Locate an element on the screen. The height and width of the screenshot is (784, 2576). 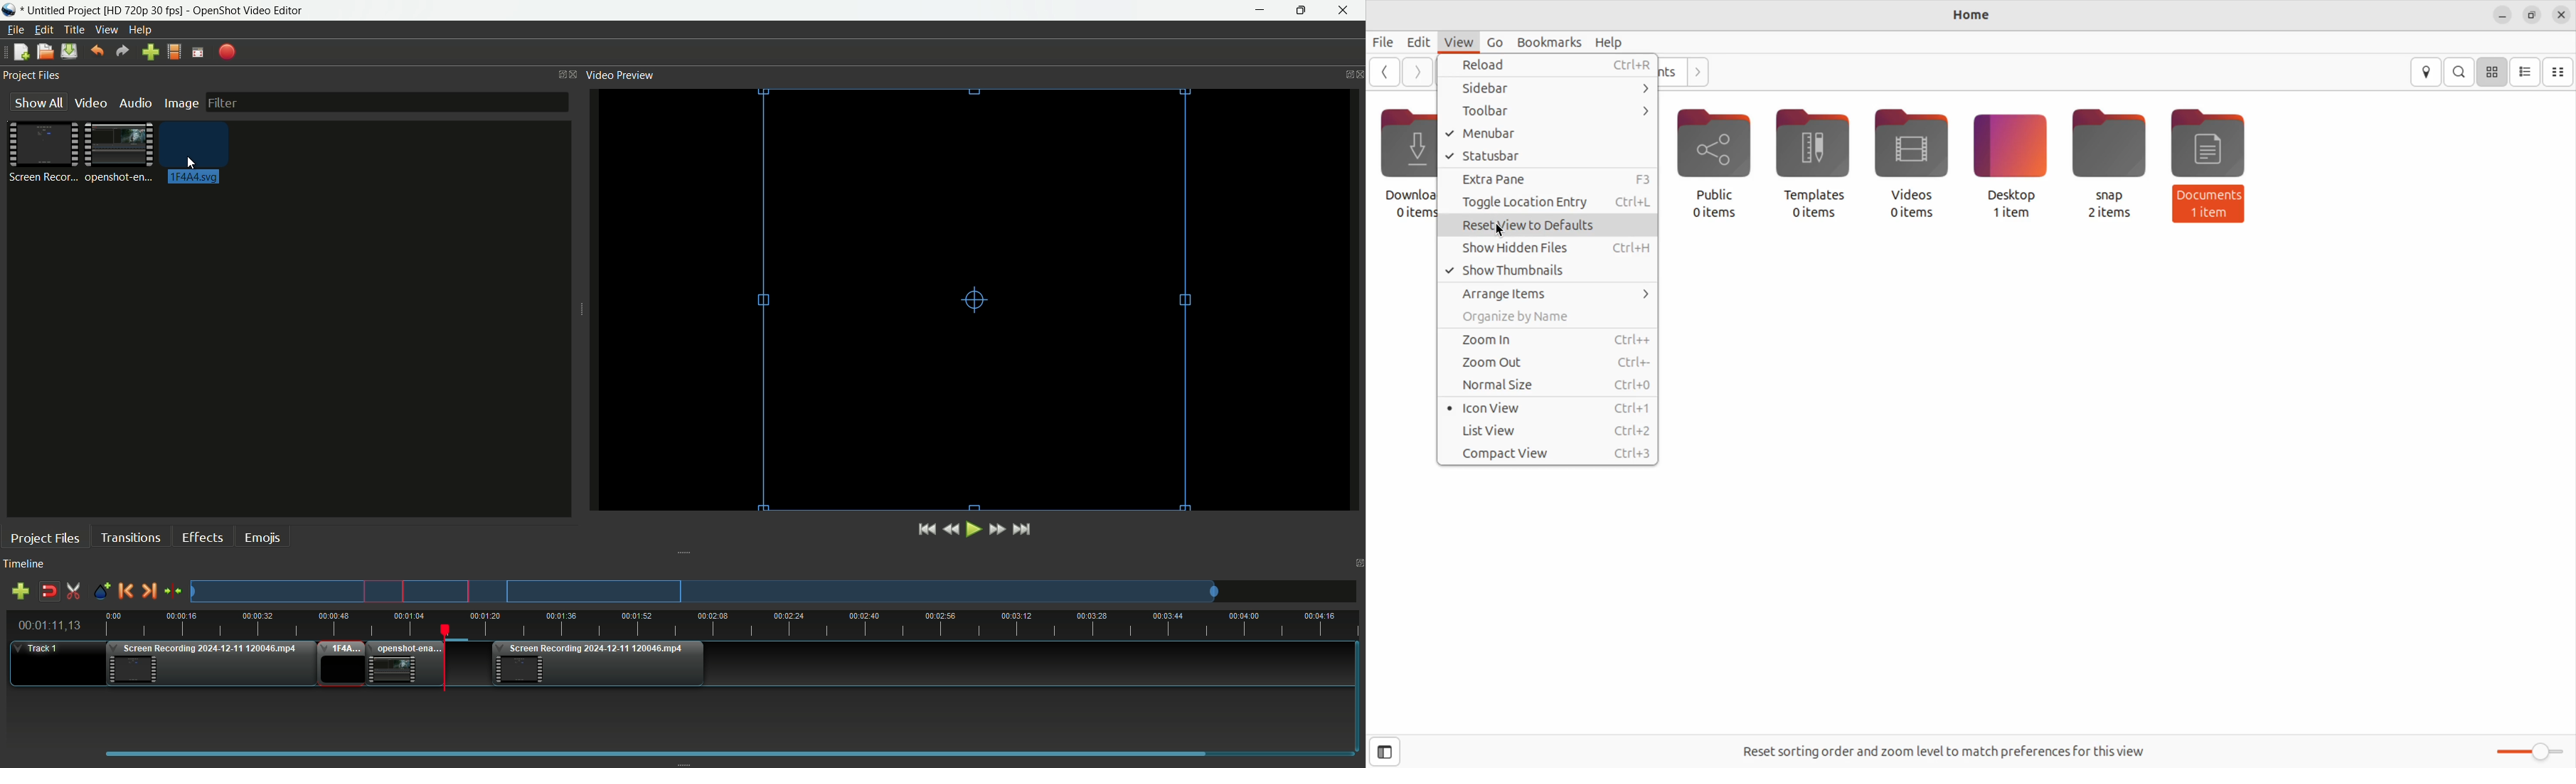
Project files is located at coordinates (31, 75).